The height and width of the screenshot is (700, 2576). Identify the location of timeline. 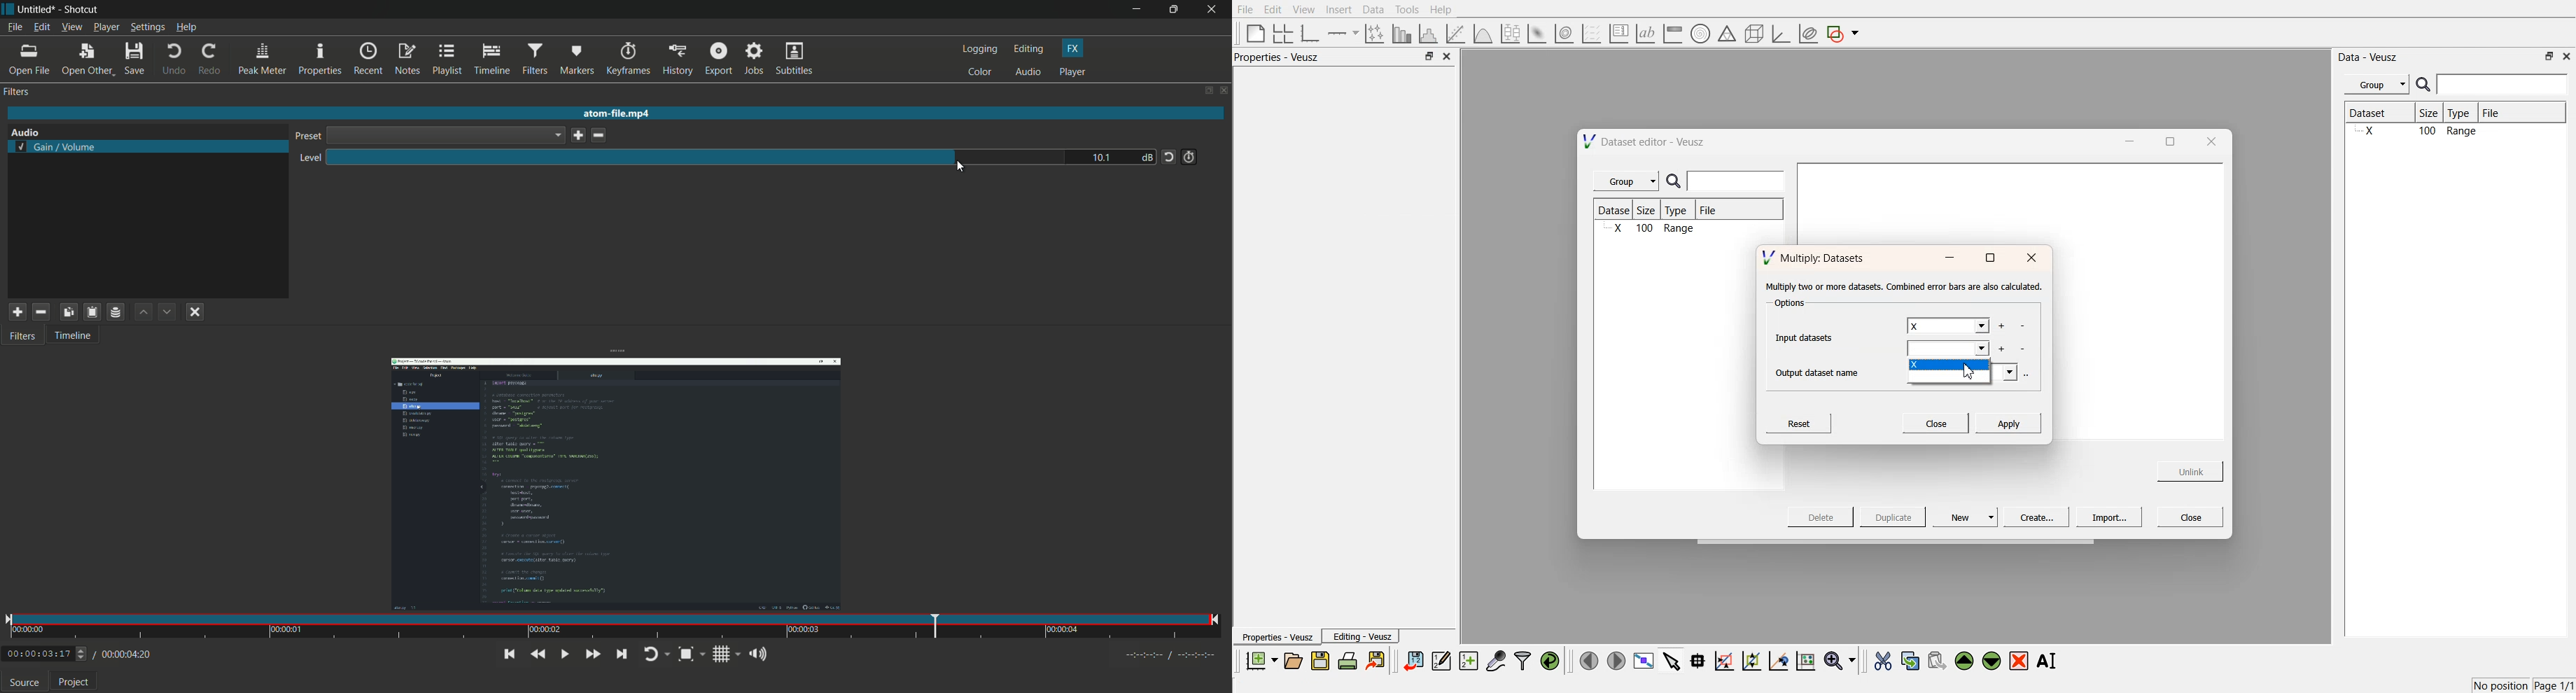
(491, 59).